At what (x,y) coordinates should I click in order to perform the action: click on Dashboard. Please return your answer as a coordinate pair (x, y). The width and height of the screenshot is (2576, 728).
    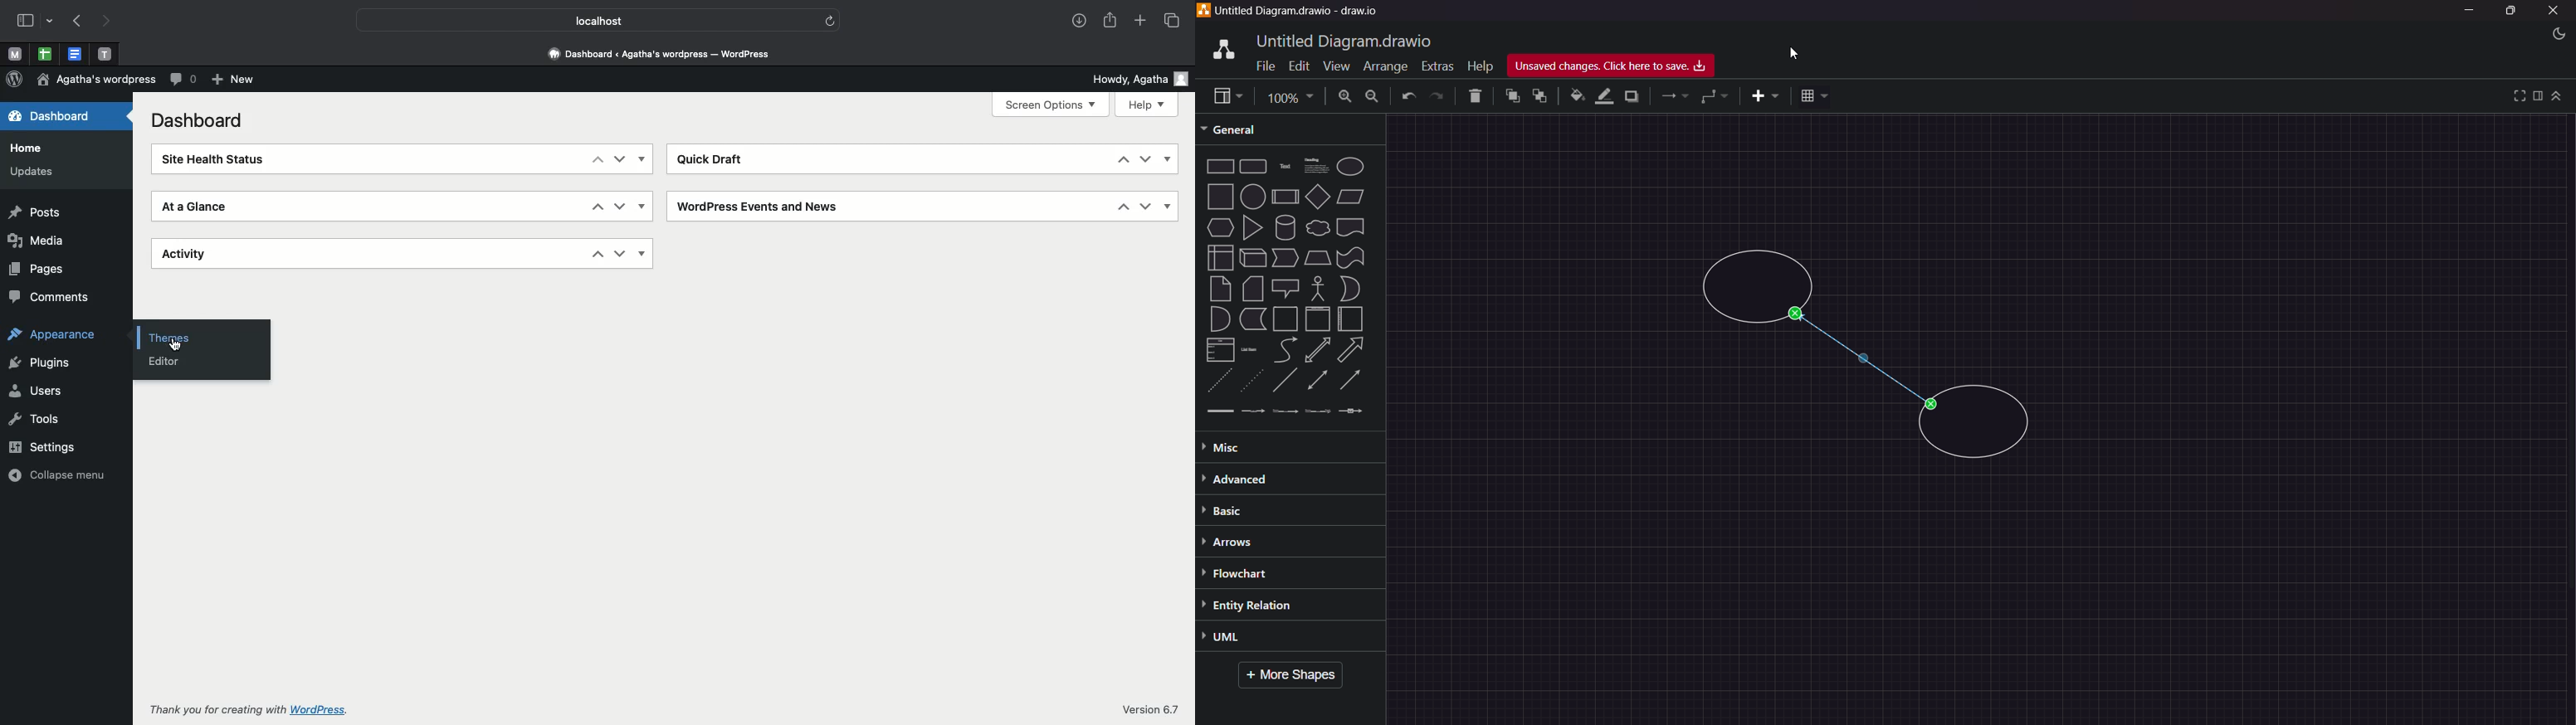
    Looking at the image, I should click on (201, 120).